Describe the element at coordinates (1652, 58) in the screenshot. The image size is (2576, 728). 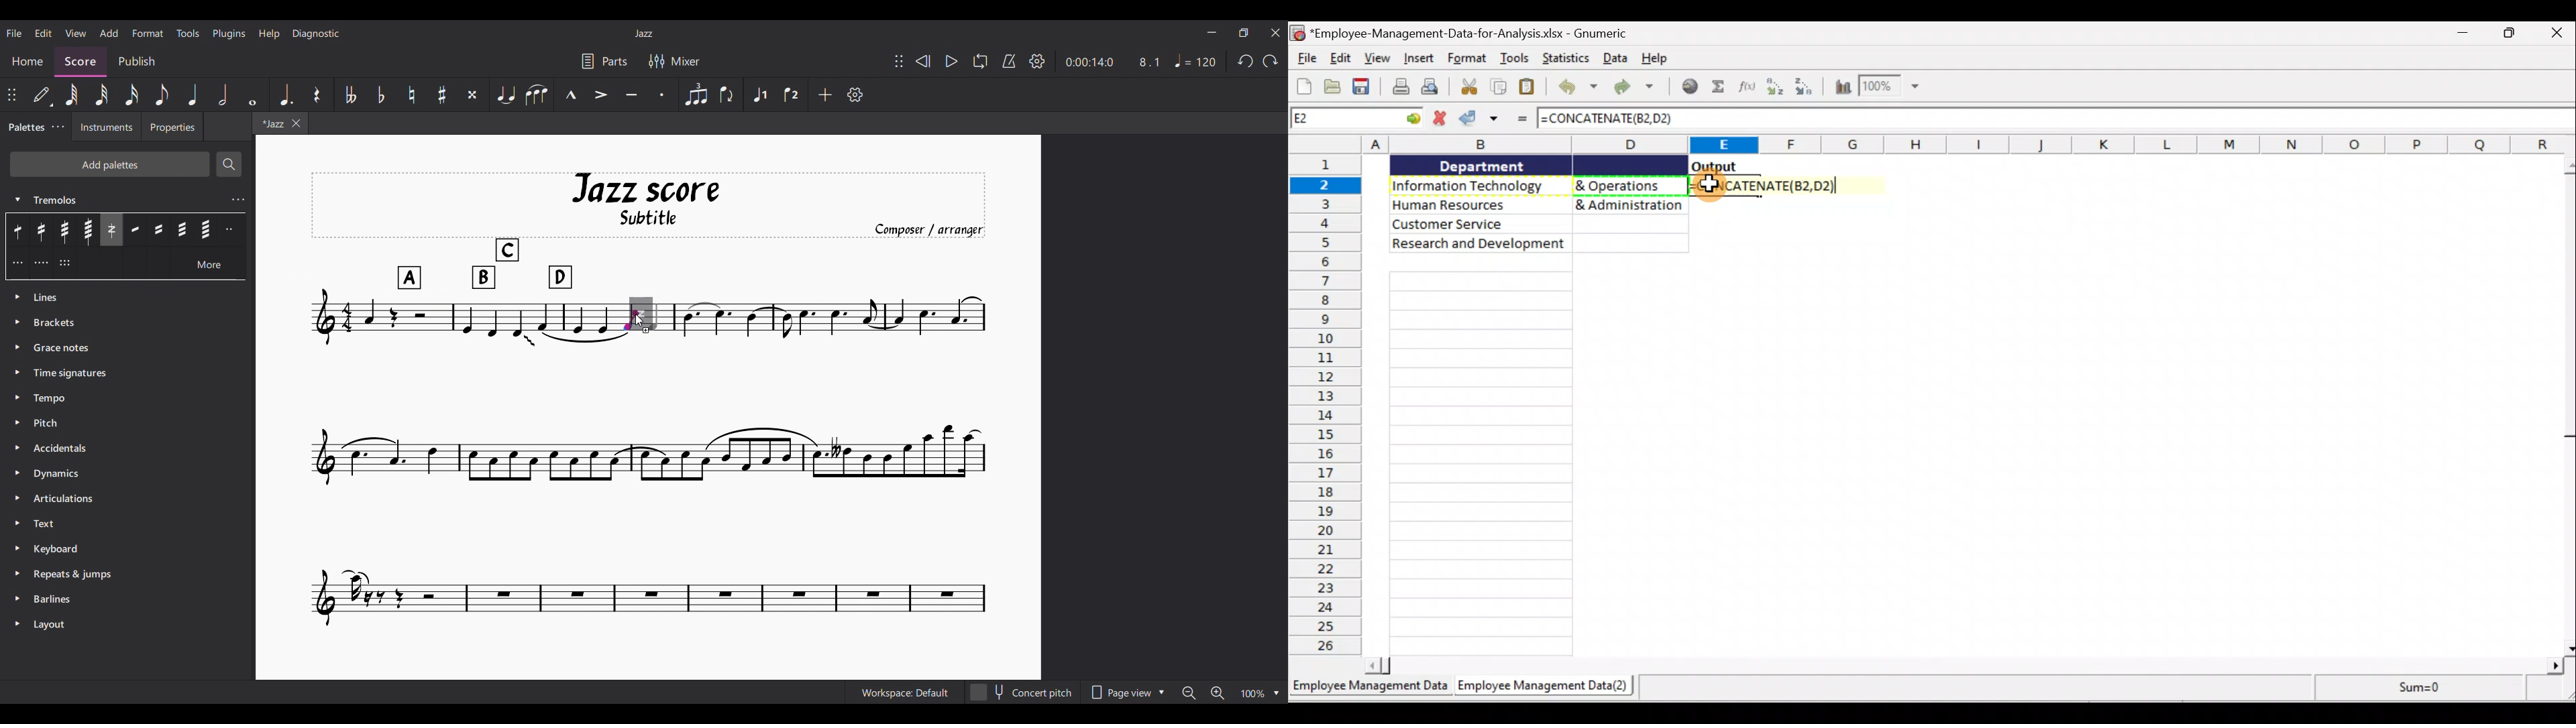
I see `Help` at that location.